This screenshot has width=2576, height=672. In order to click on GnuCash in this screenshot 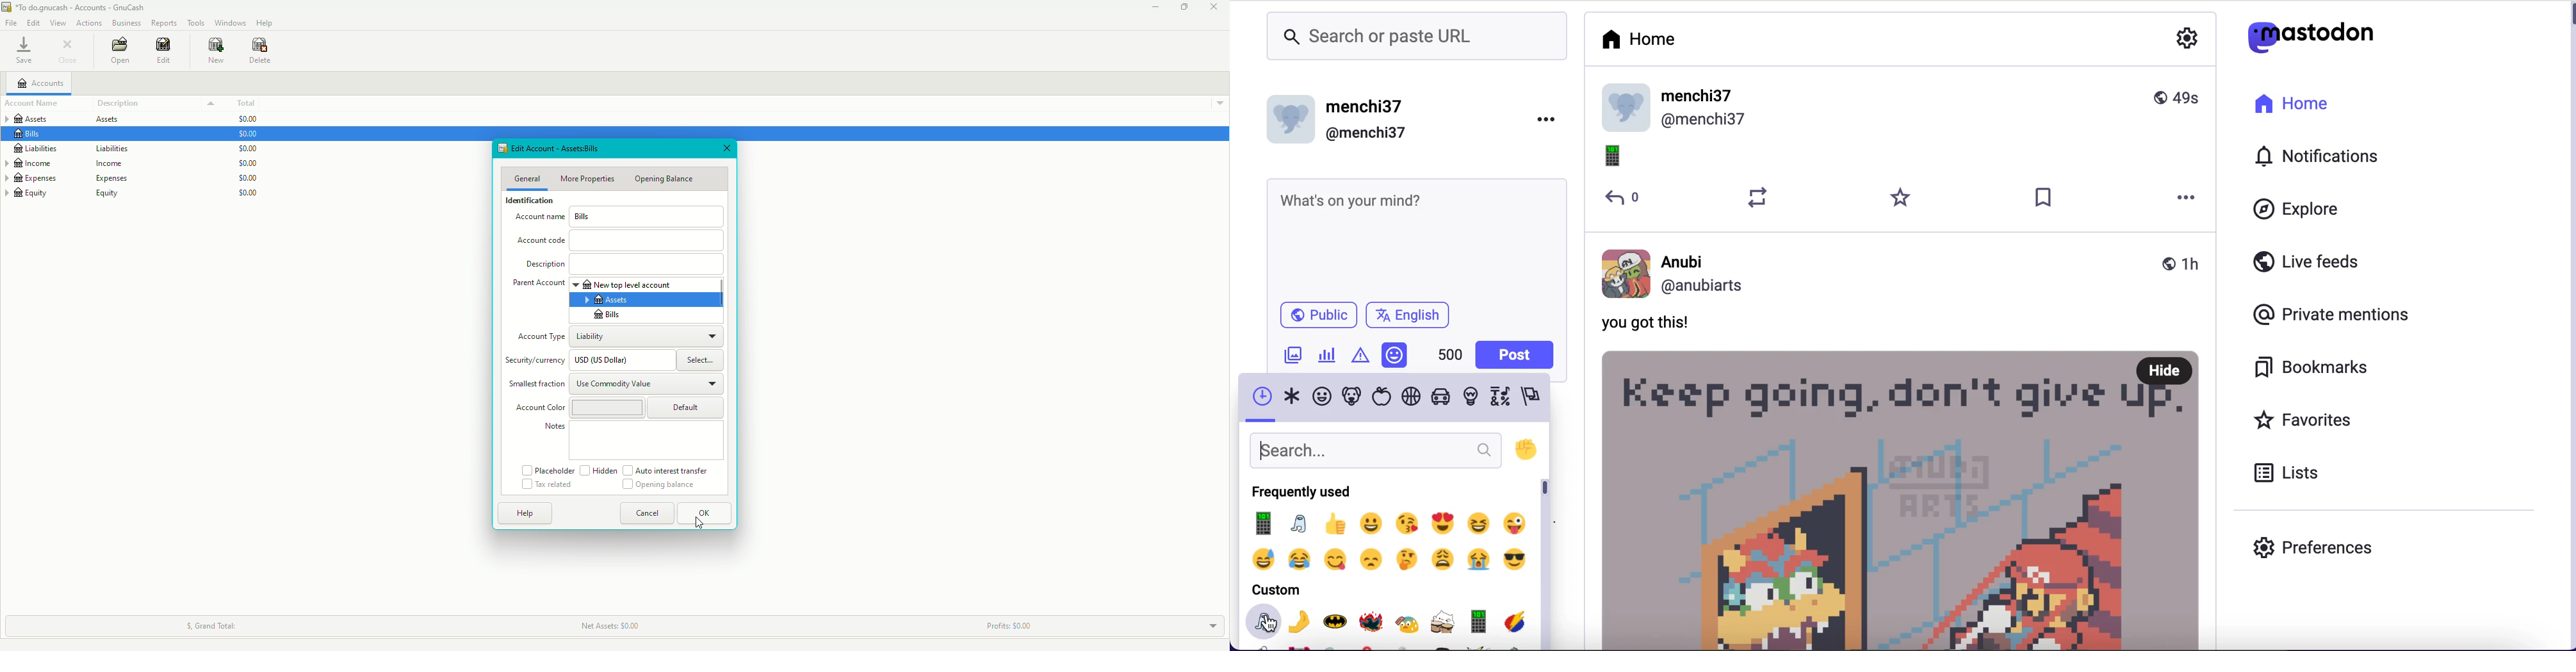, I will do `click(79, 8)`.